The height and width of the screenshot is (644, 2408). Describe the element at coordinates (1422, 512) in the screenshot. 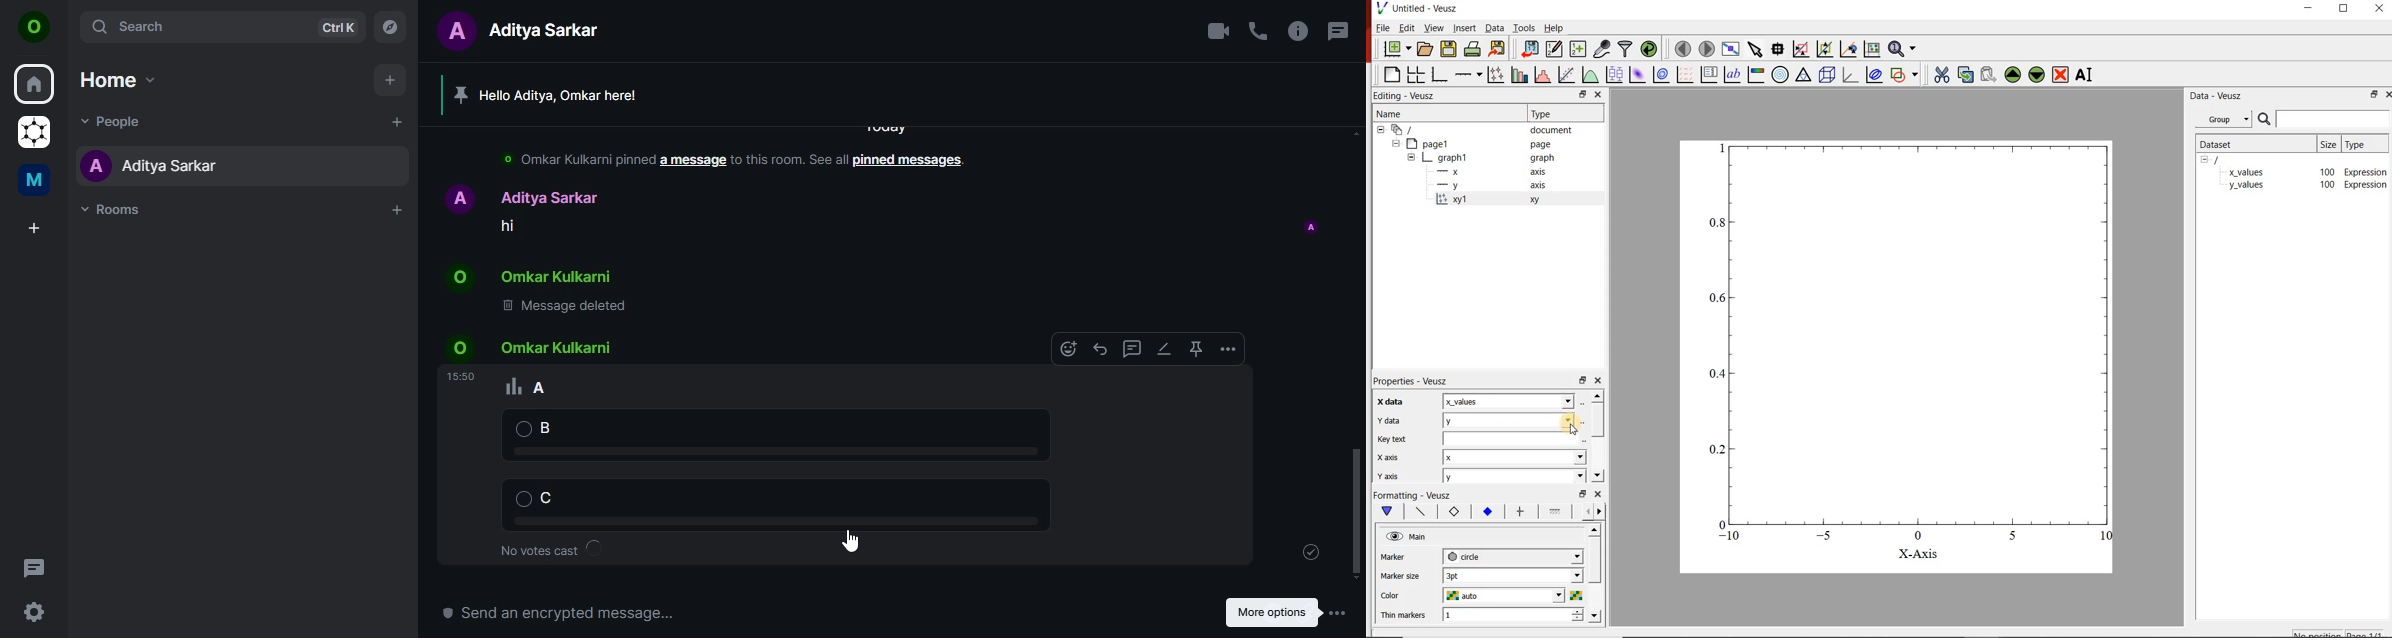

I see `plot line` at that location.